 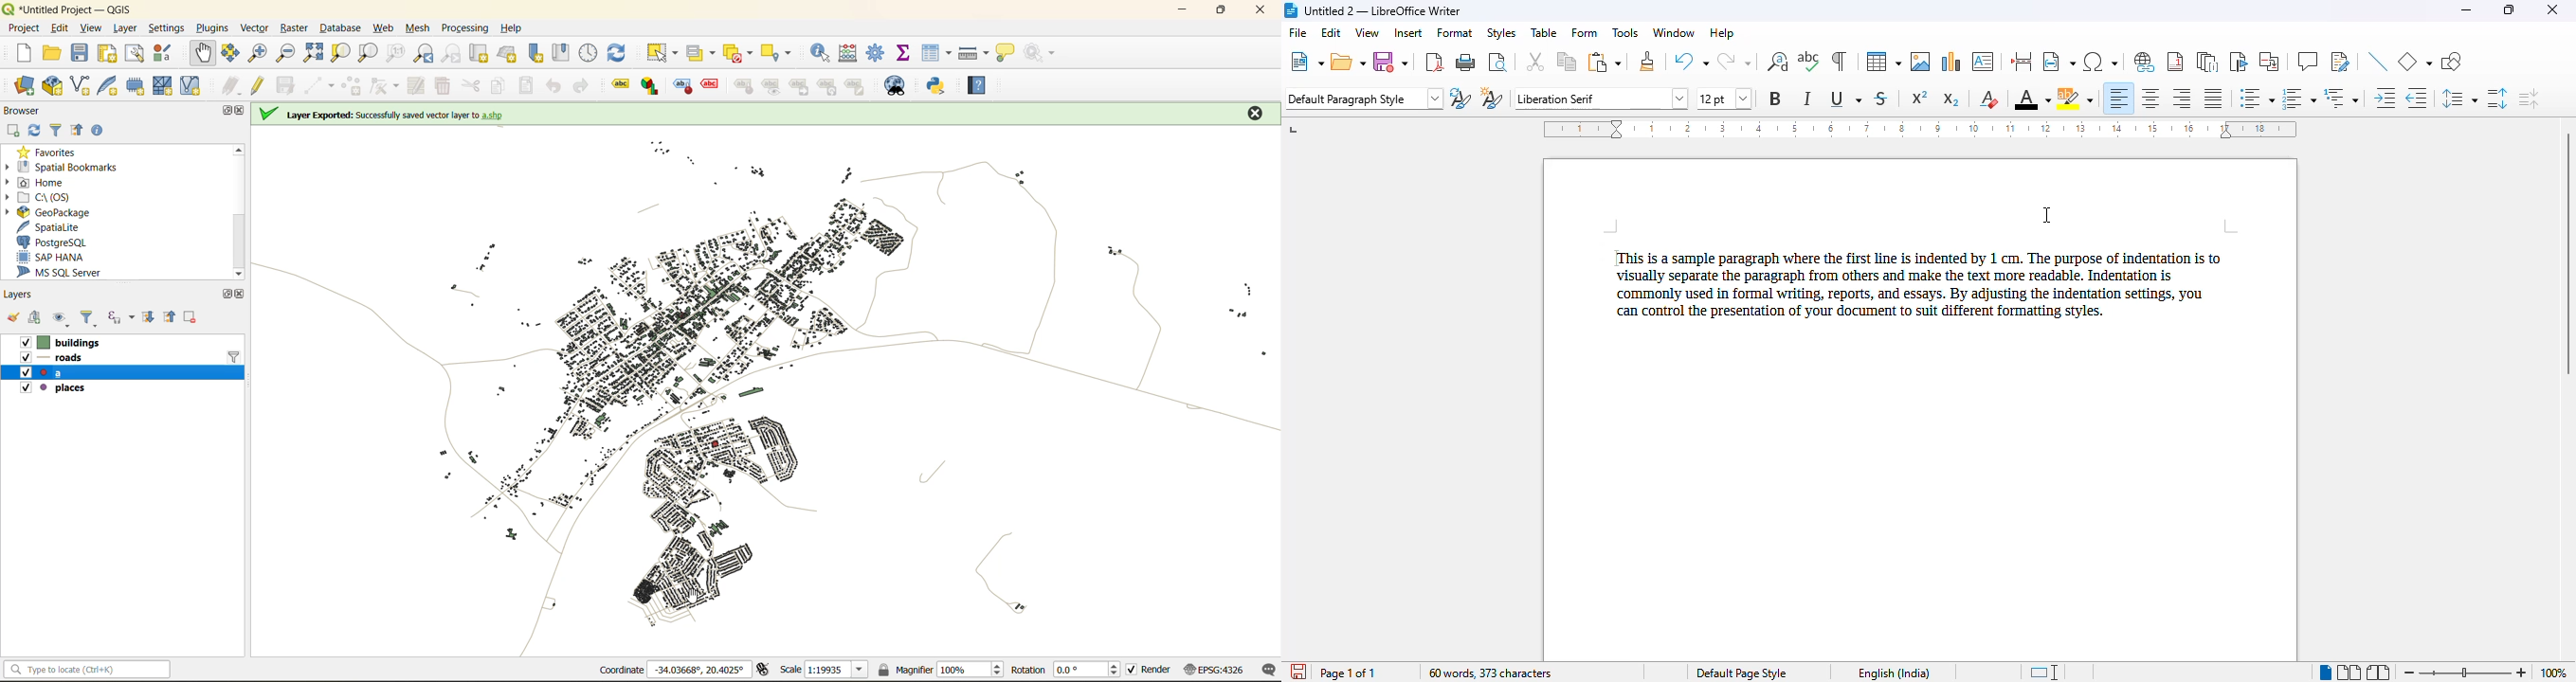 I want to click on roads, so click(x=73, y=359).